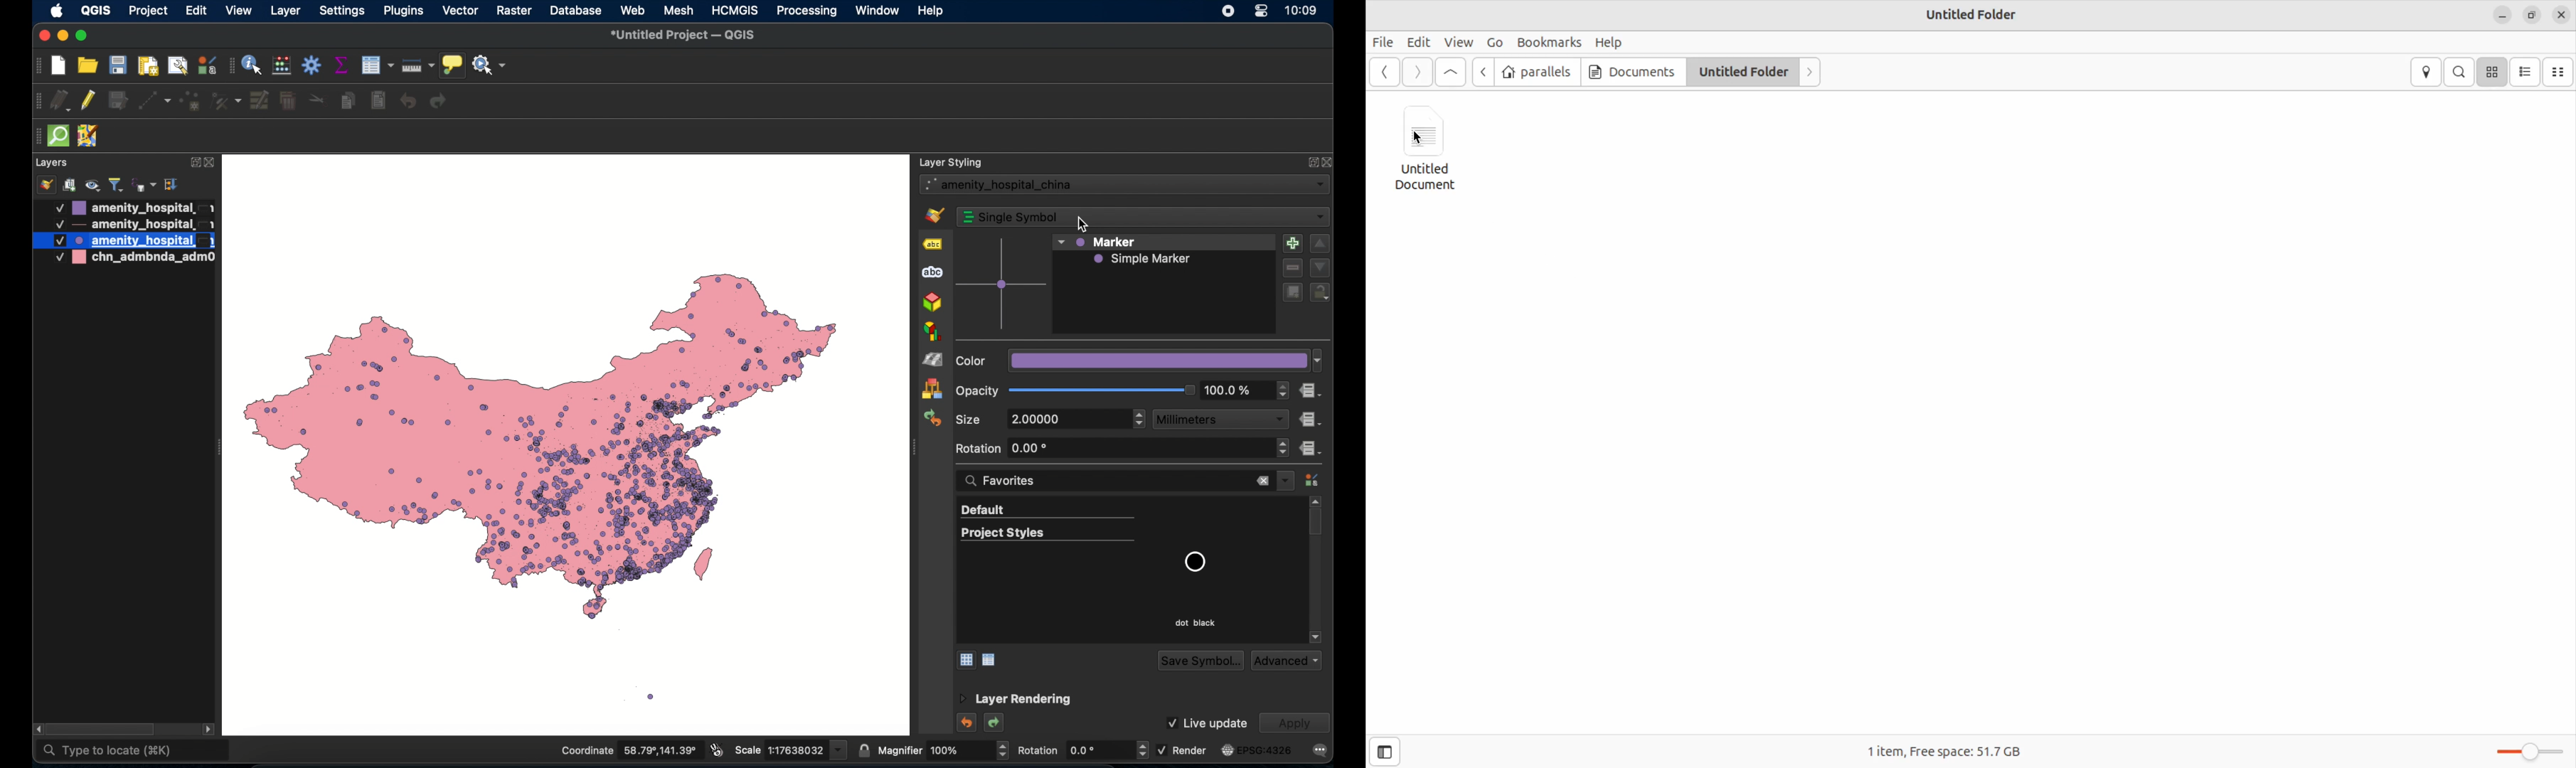 The image size is (2576, 784). What do you see at coordinates (62, 37) in the screenshot?
I see `minimize` at bounding box center [62, 37].